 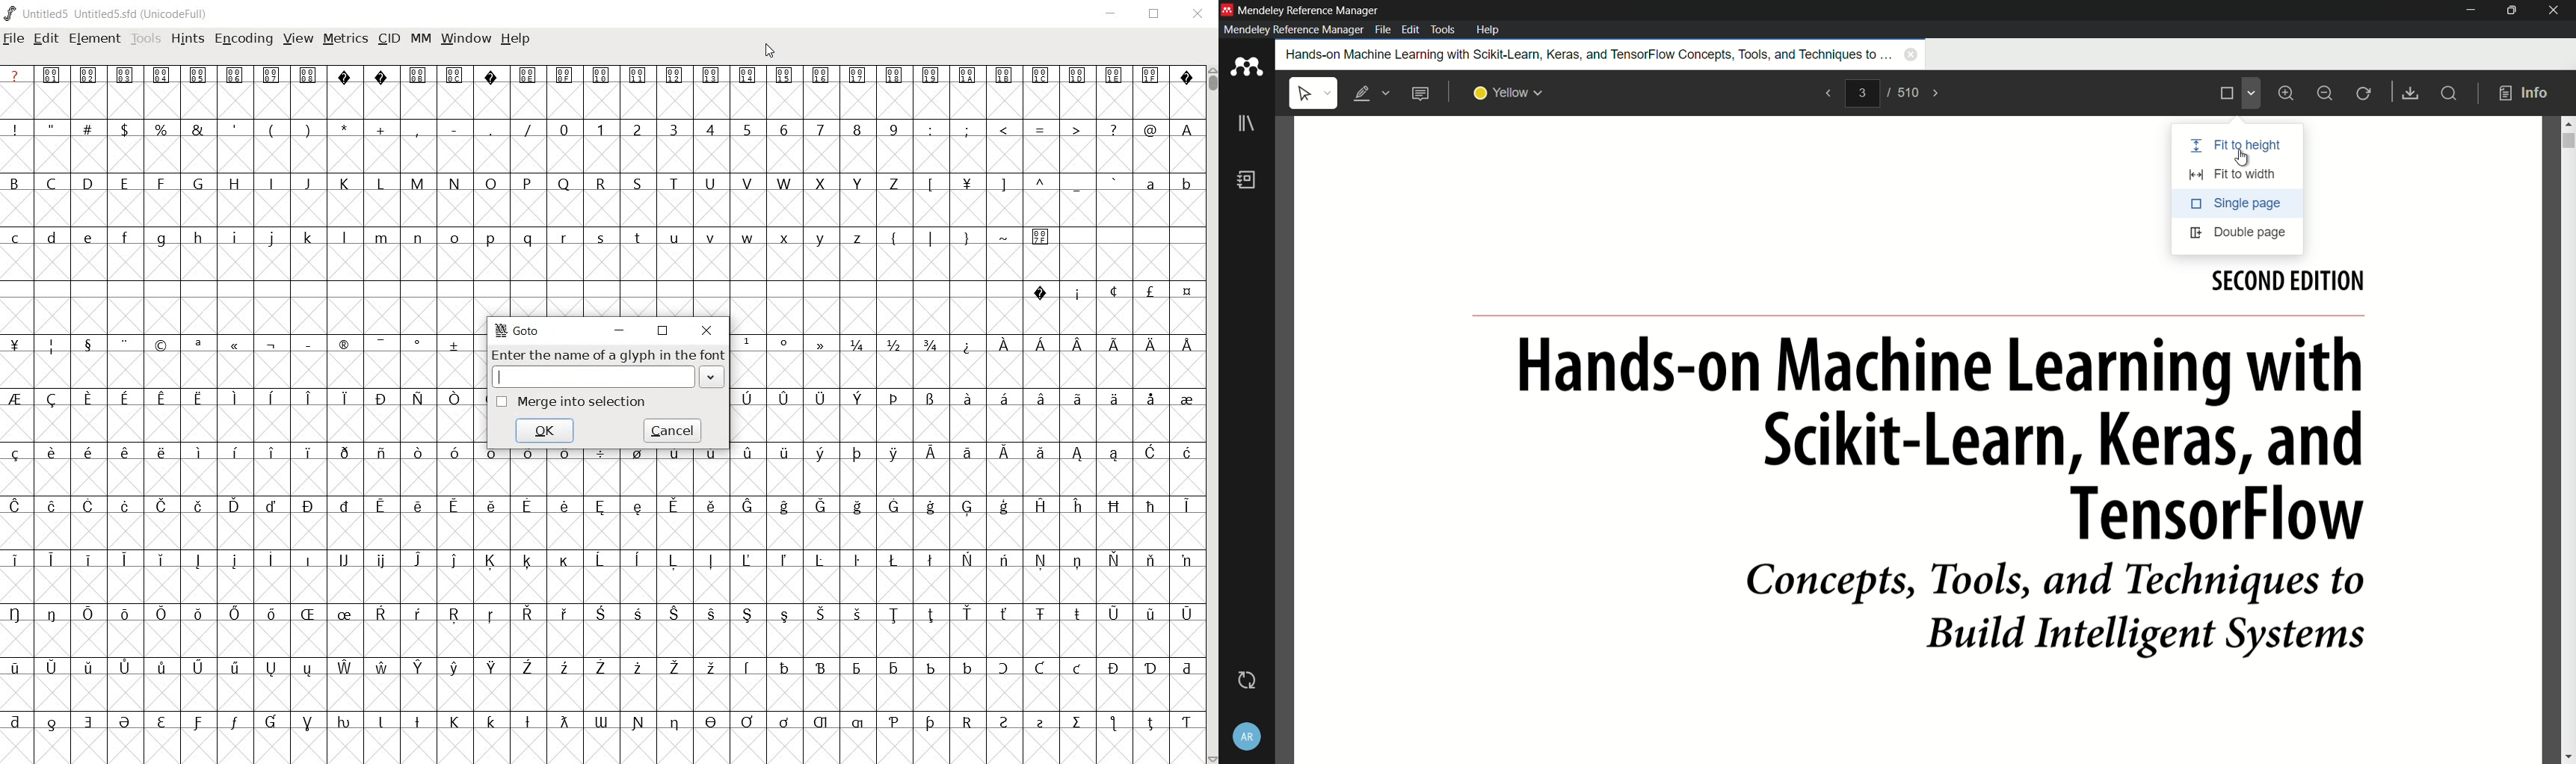 I want to click on Symbol, so click(x=527, y=458).